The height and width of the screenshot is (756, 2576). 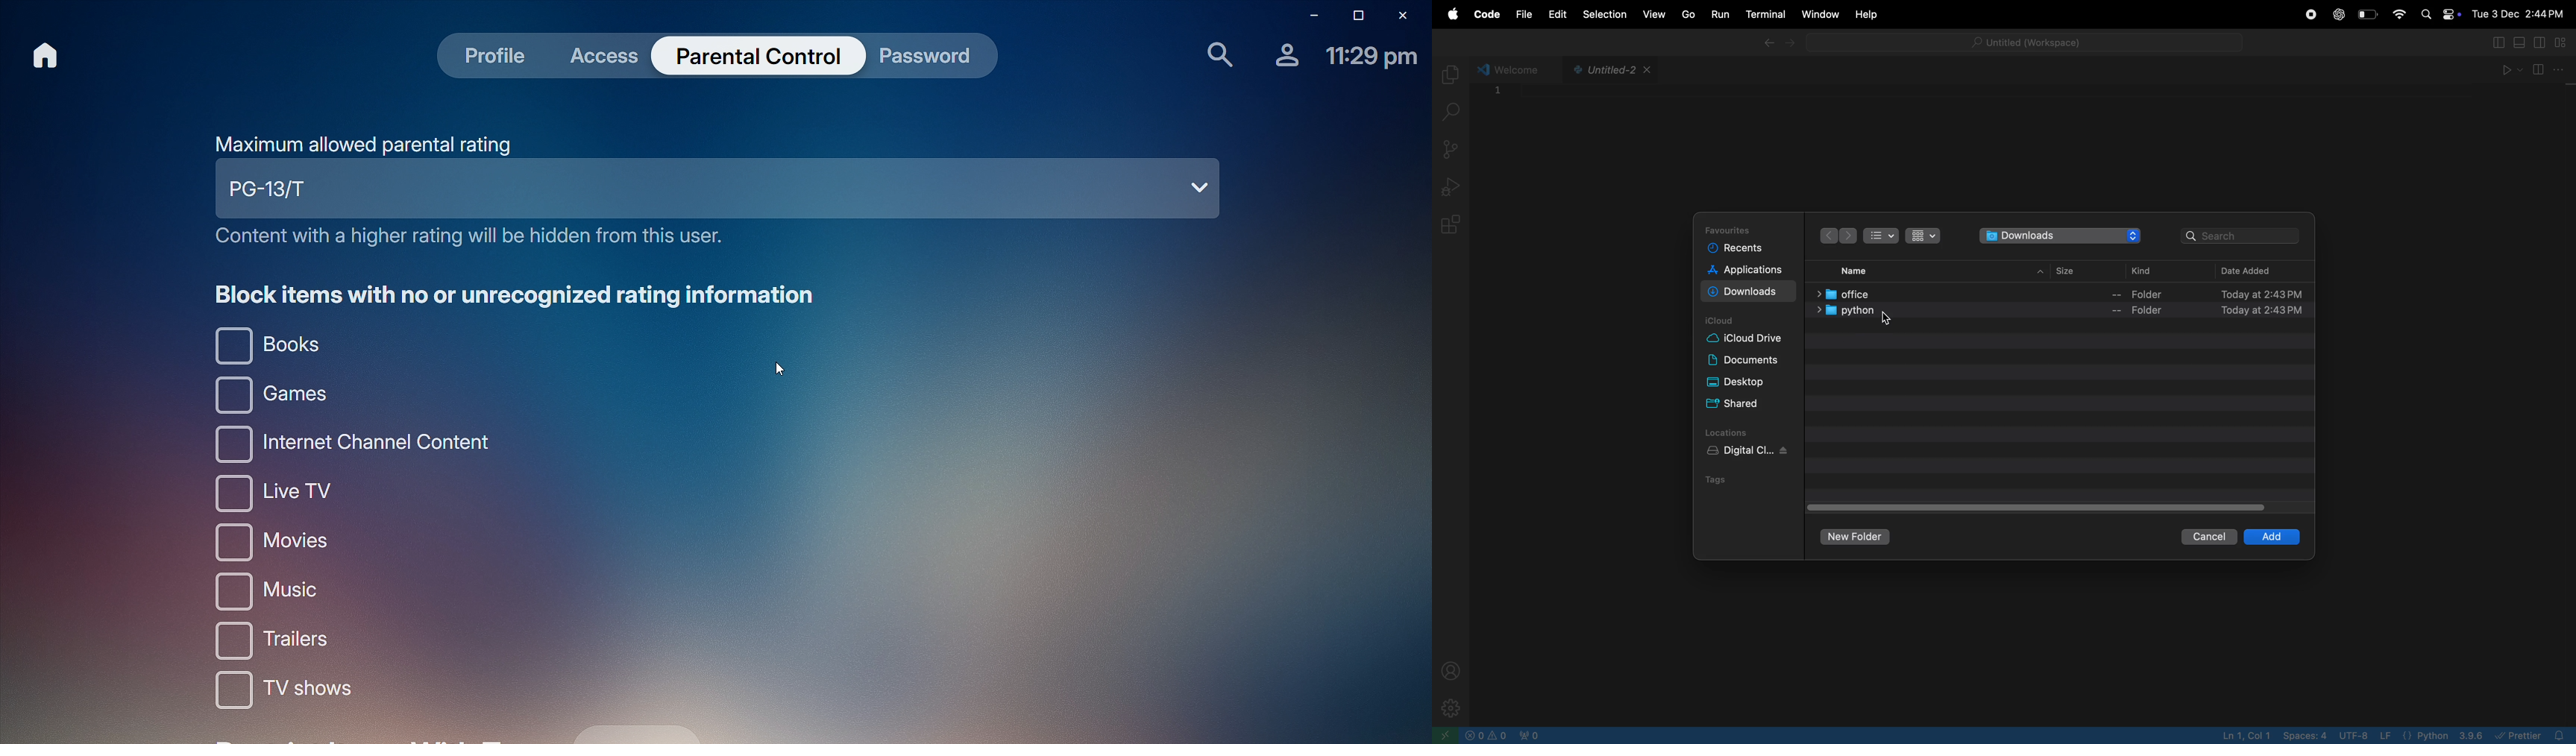 I want to click on utf 8, so click(x=2367, y=736).